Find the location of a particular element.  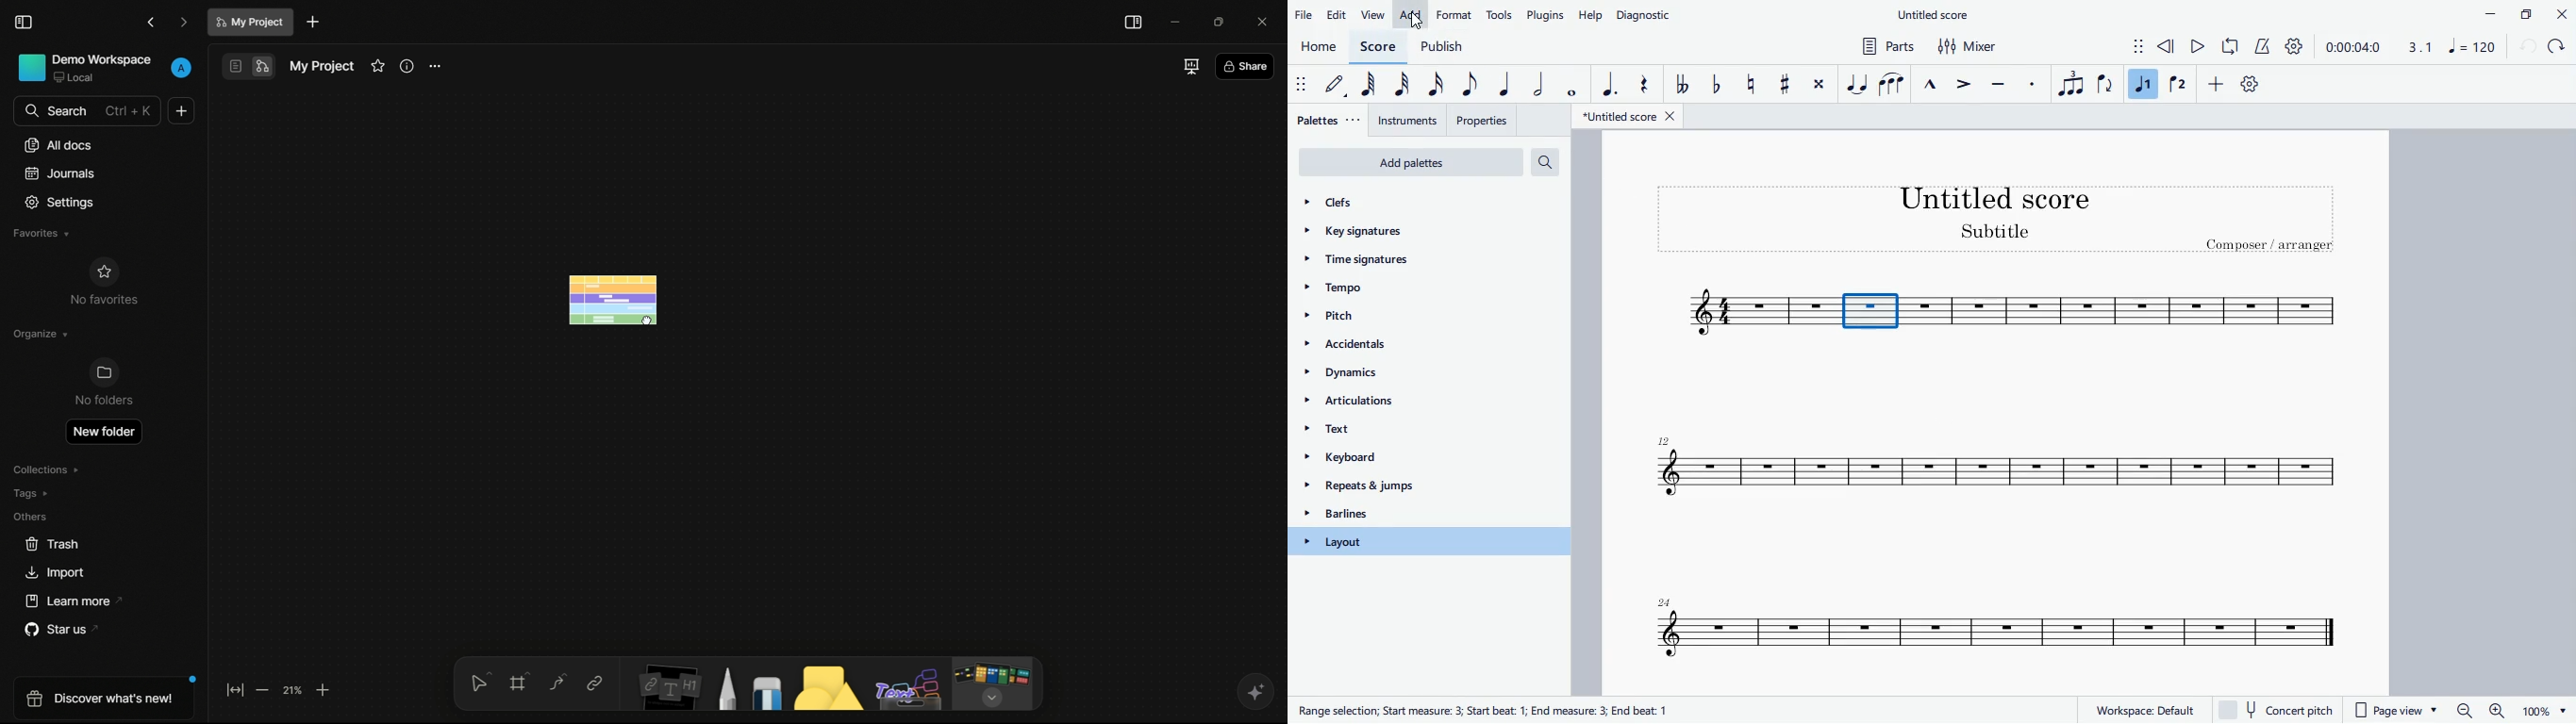

time signatures is located at coordinates (1404, 265).